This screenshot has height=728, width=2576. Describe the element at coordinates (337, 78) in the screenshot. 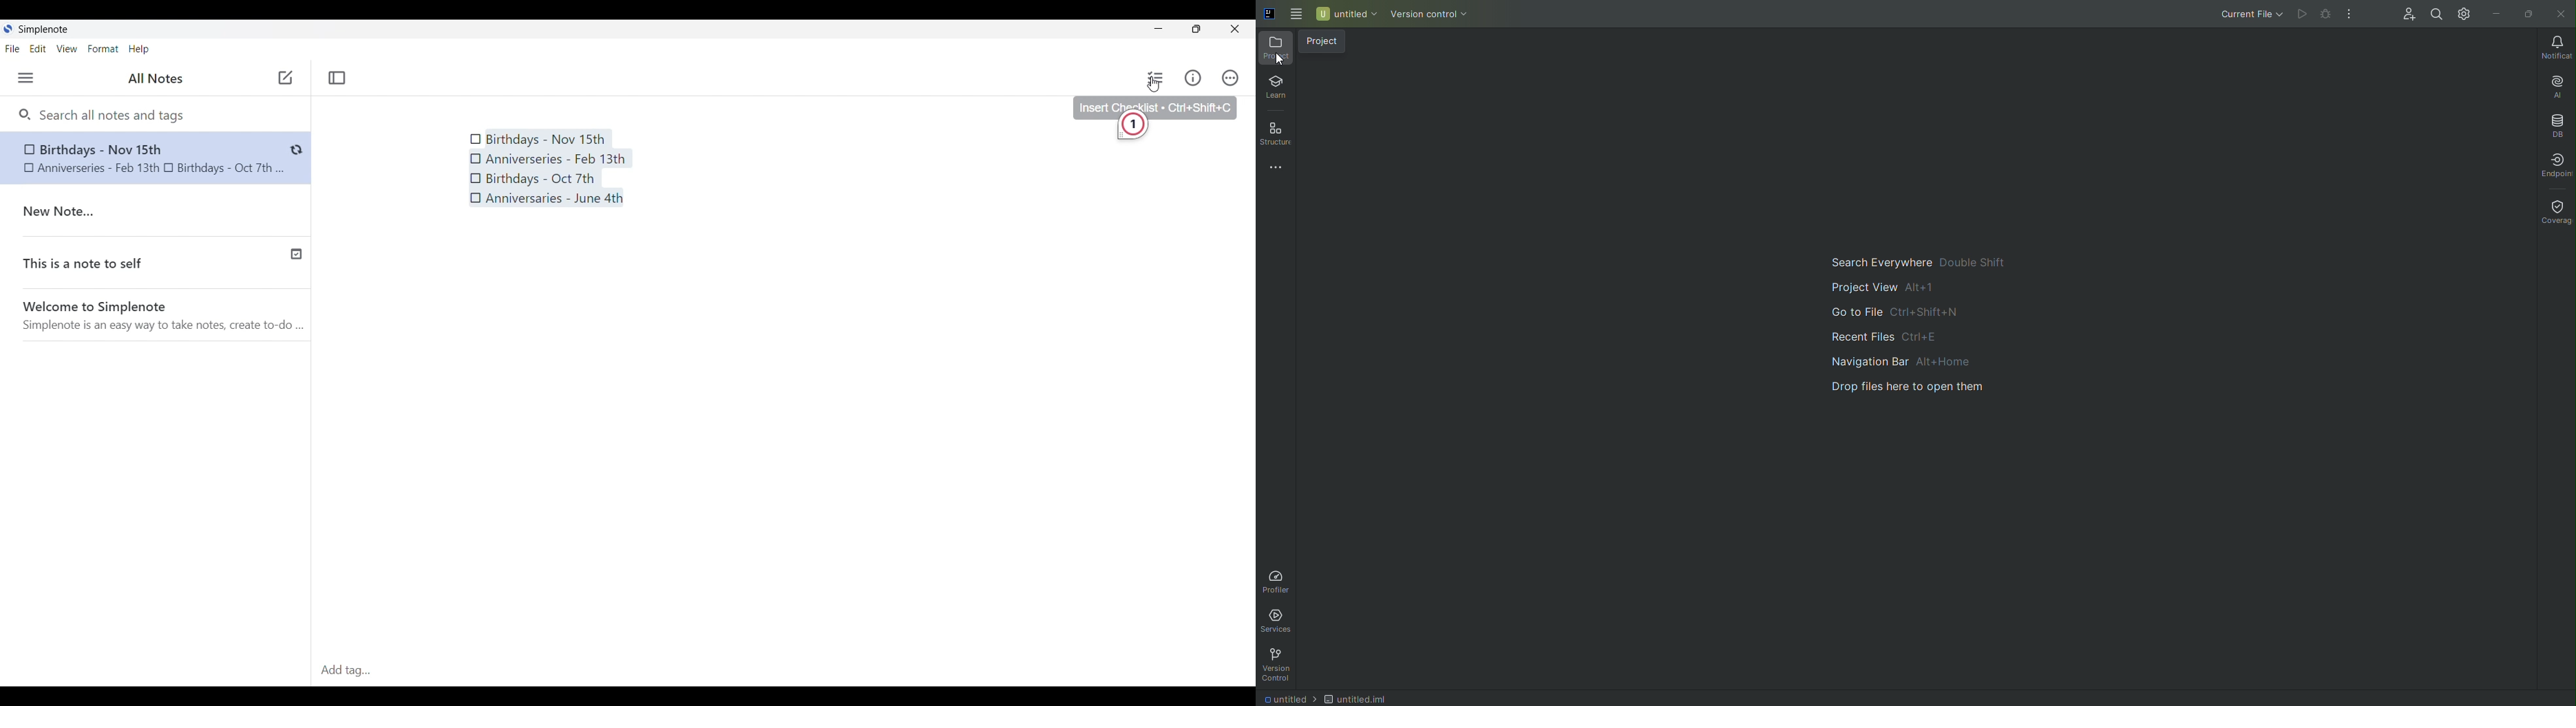

I see `Toggle focus mode` at that location.